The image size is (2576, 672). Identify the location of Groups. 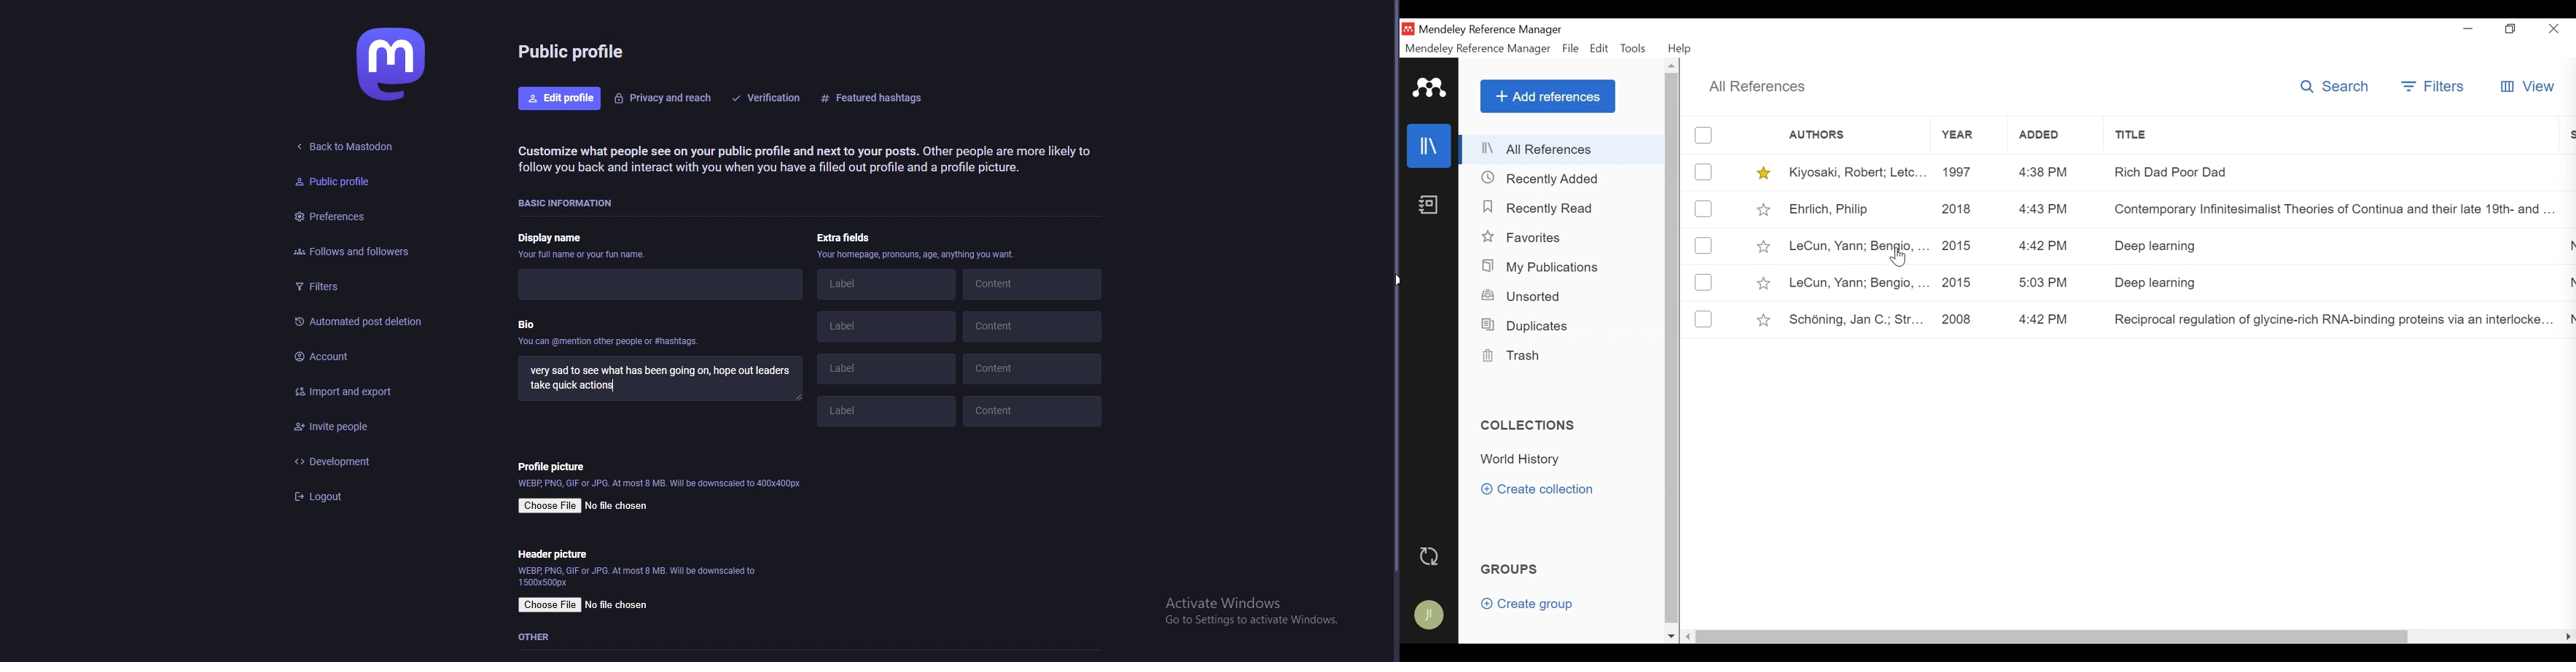
(1512, 570).